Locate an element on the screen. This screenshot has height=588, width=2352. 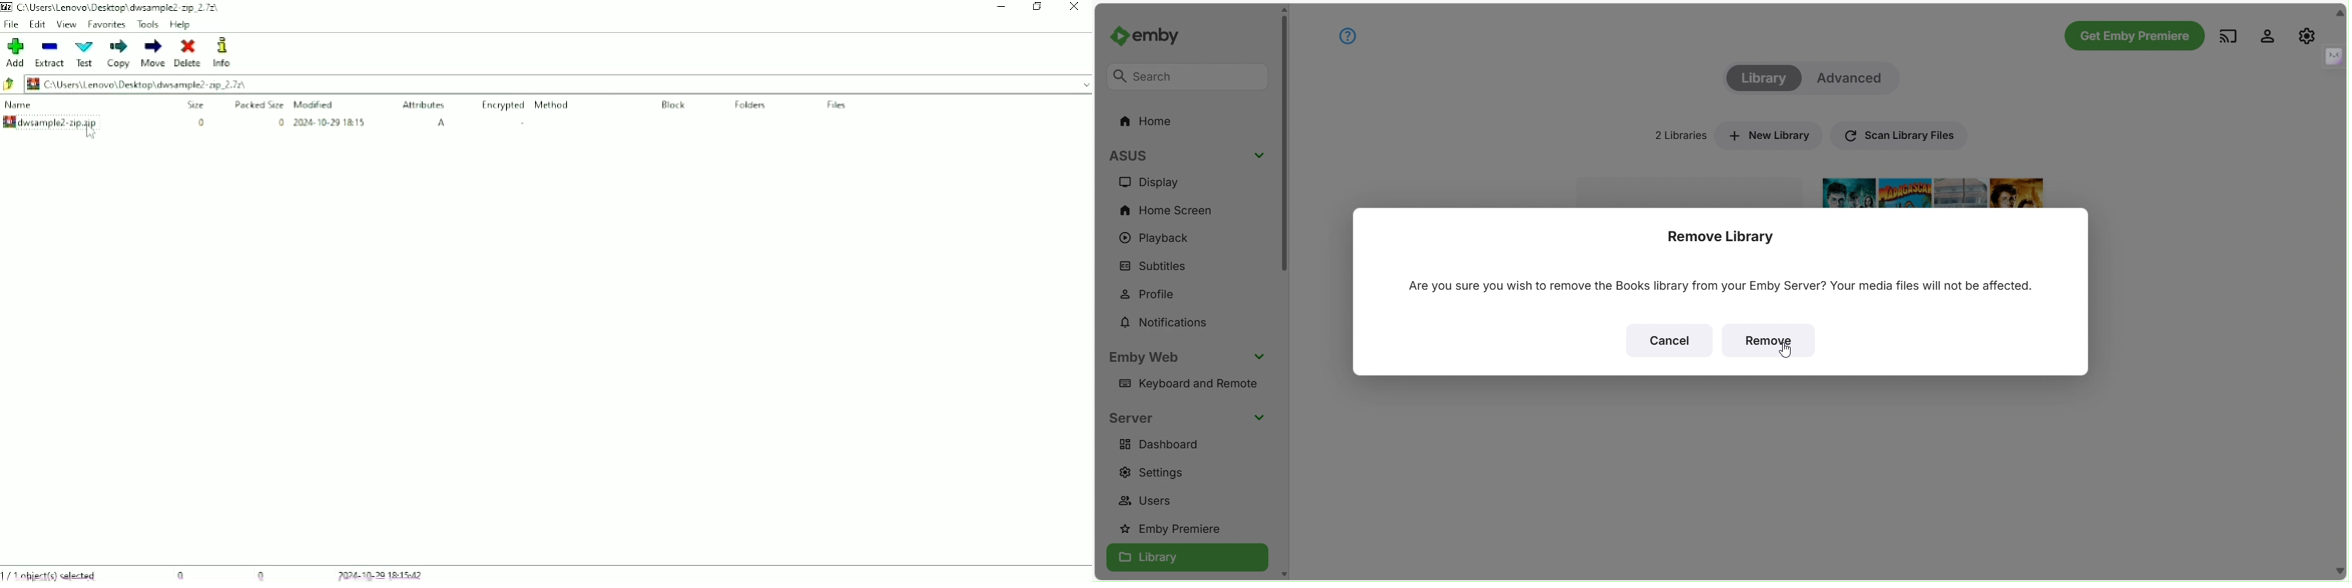
Logo is located at coordinates (7, 7).